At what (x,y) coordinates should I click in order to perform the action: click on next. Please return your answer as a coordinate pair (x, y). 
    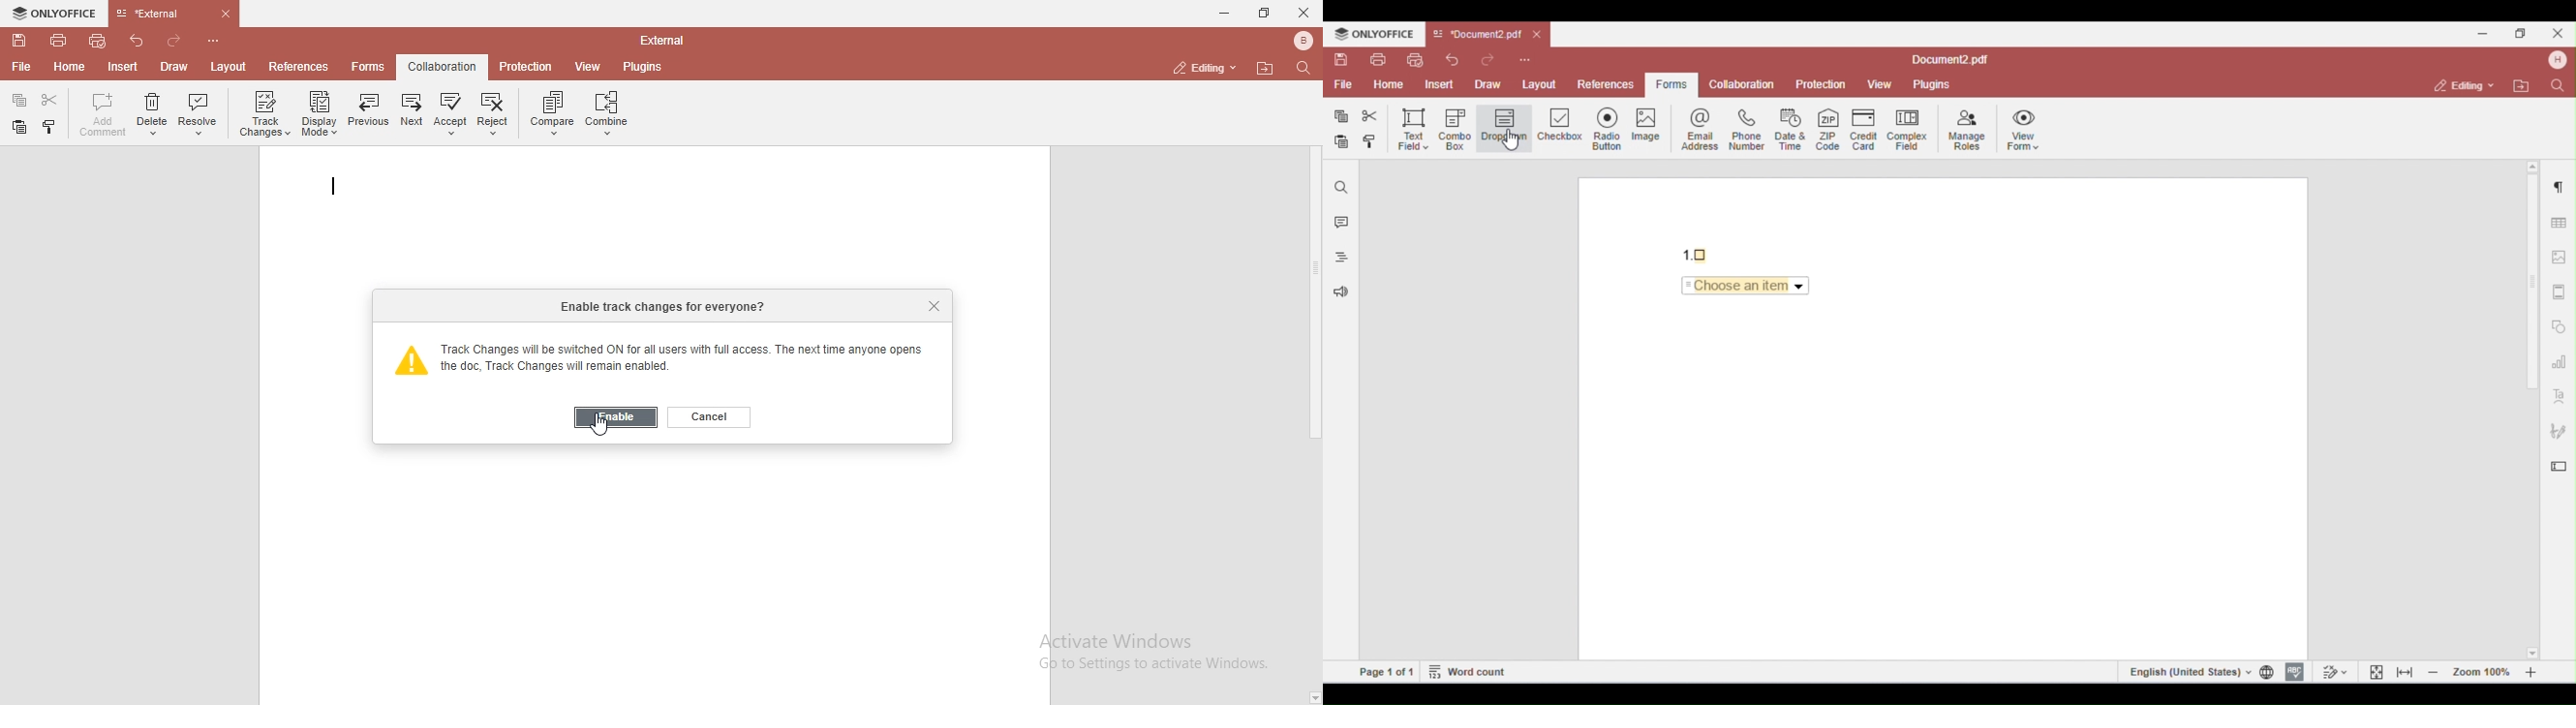
    Looking at the image, I should click on (410, 113).